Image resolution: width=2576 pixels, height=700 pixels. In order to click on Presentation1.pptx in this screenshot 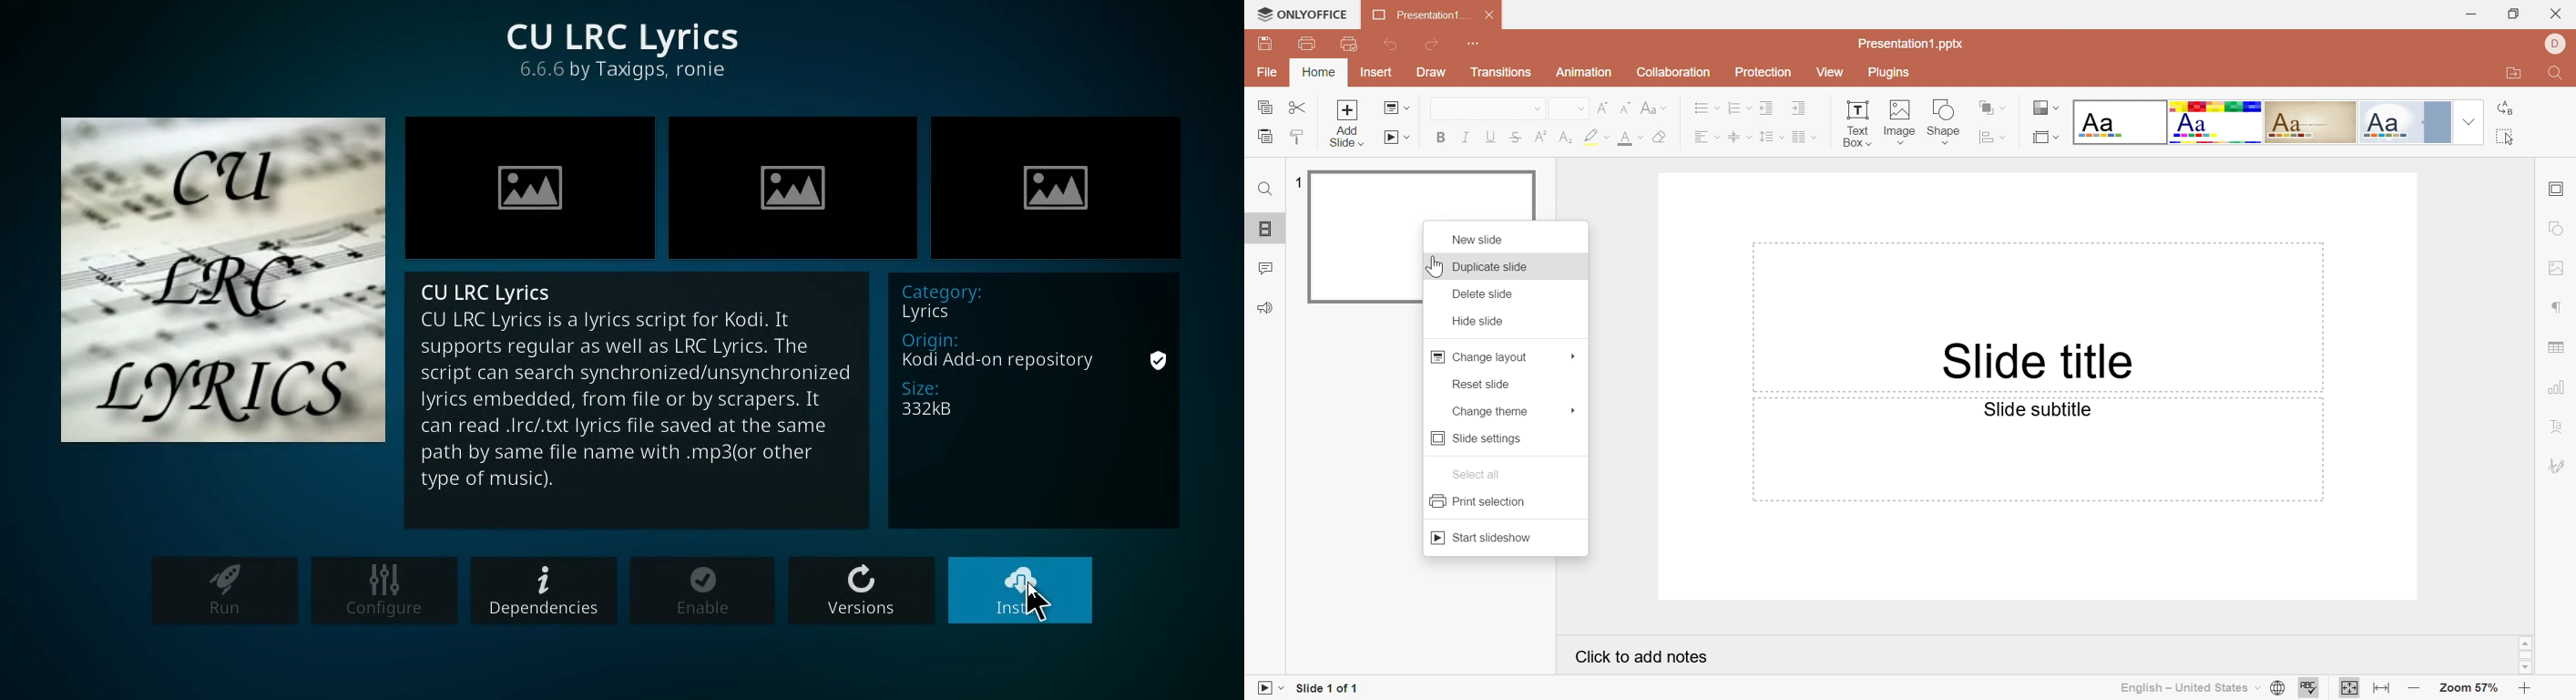, I will do `click(1912, 44)`.